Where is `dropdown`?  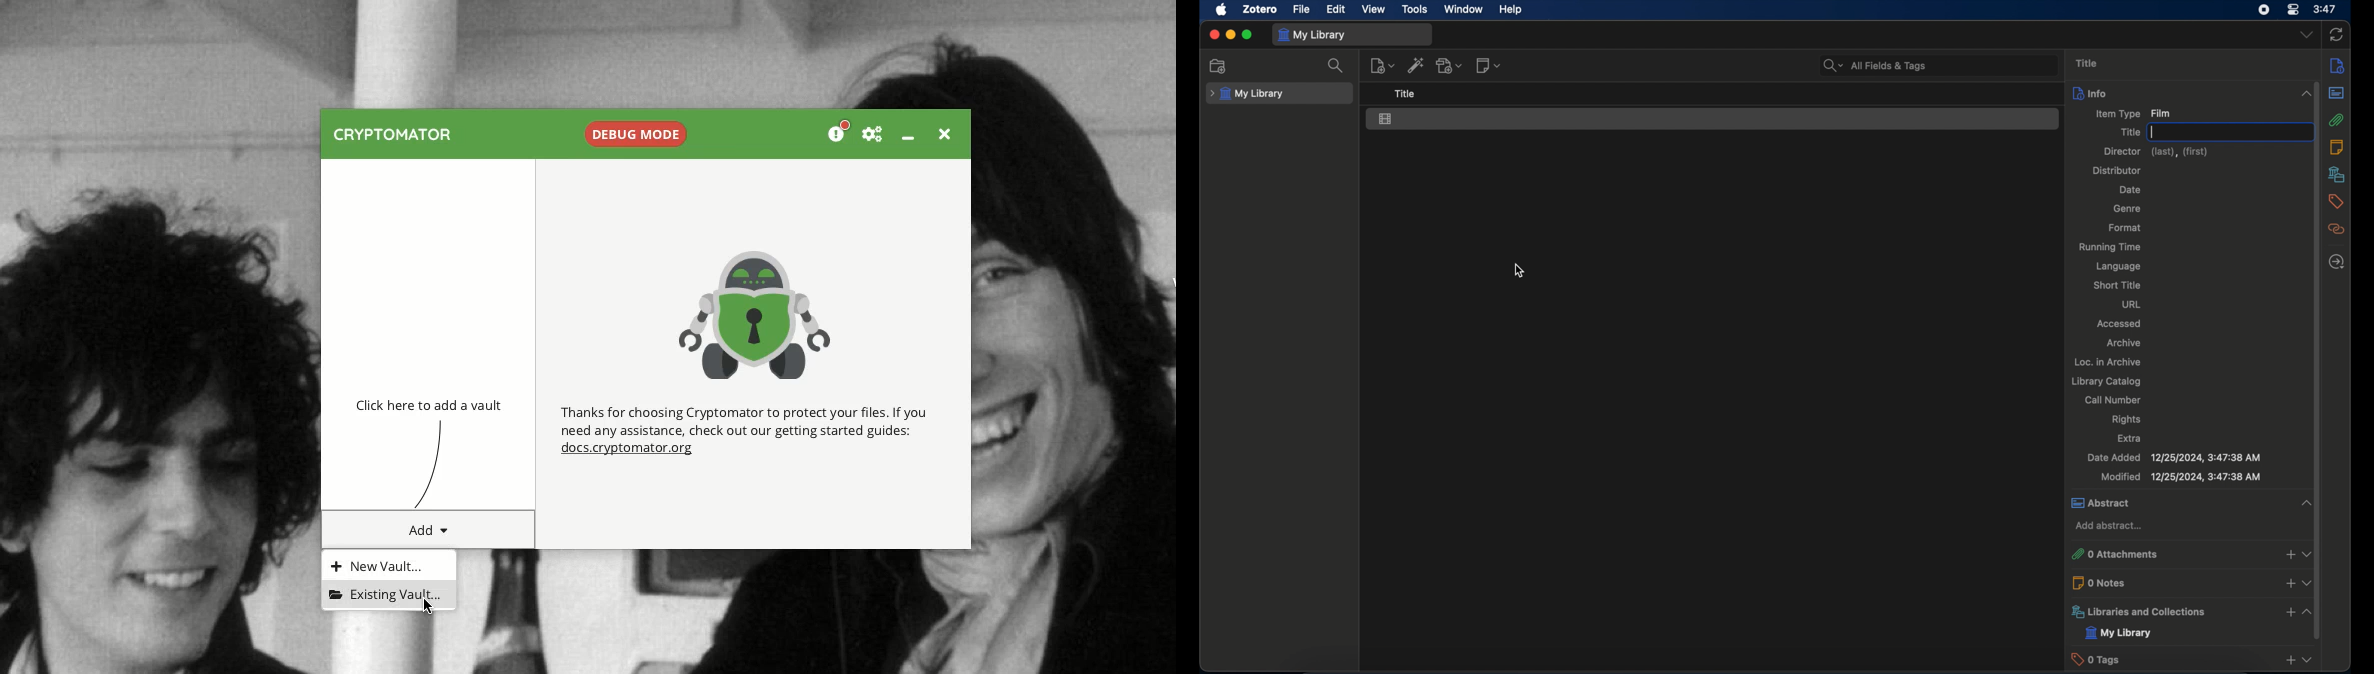
dropdown is located at coordinates (2306, 36).